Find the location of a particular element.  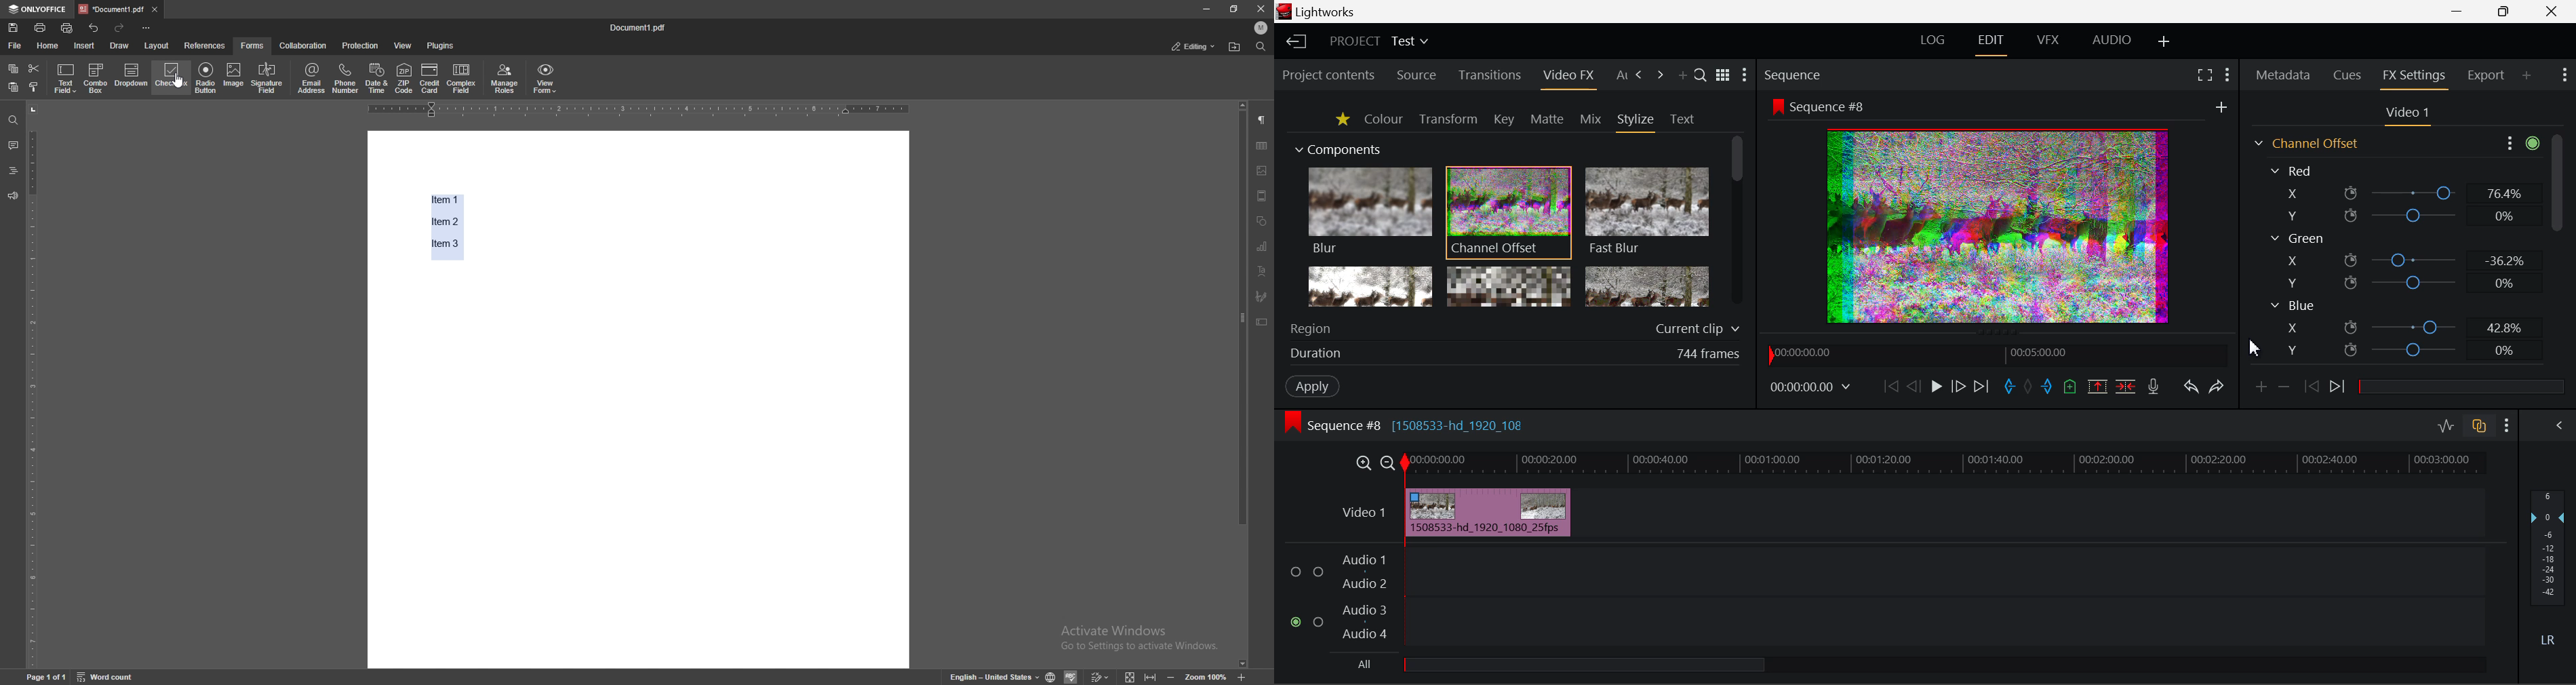

FX Settings is located at coordinates (2415, 77).